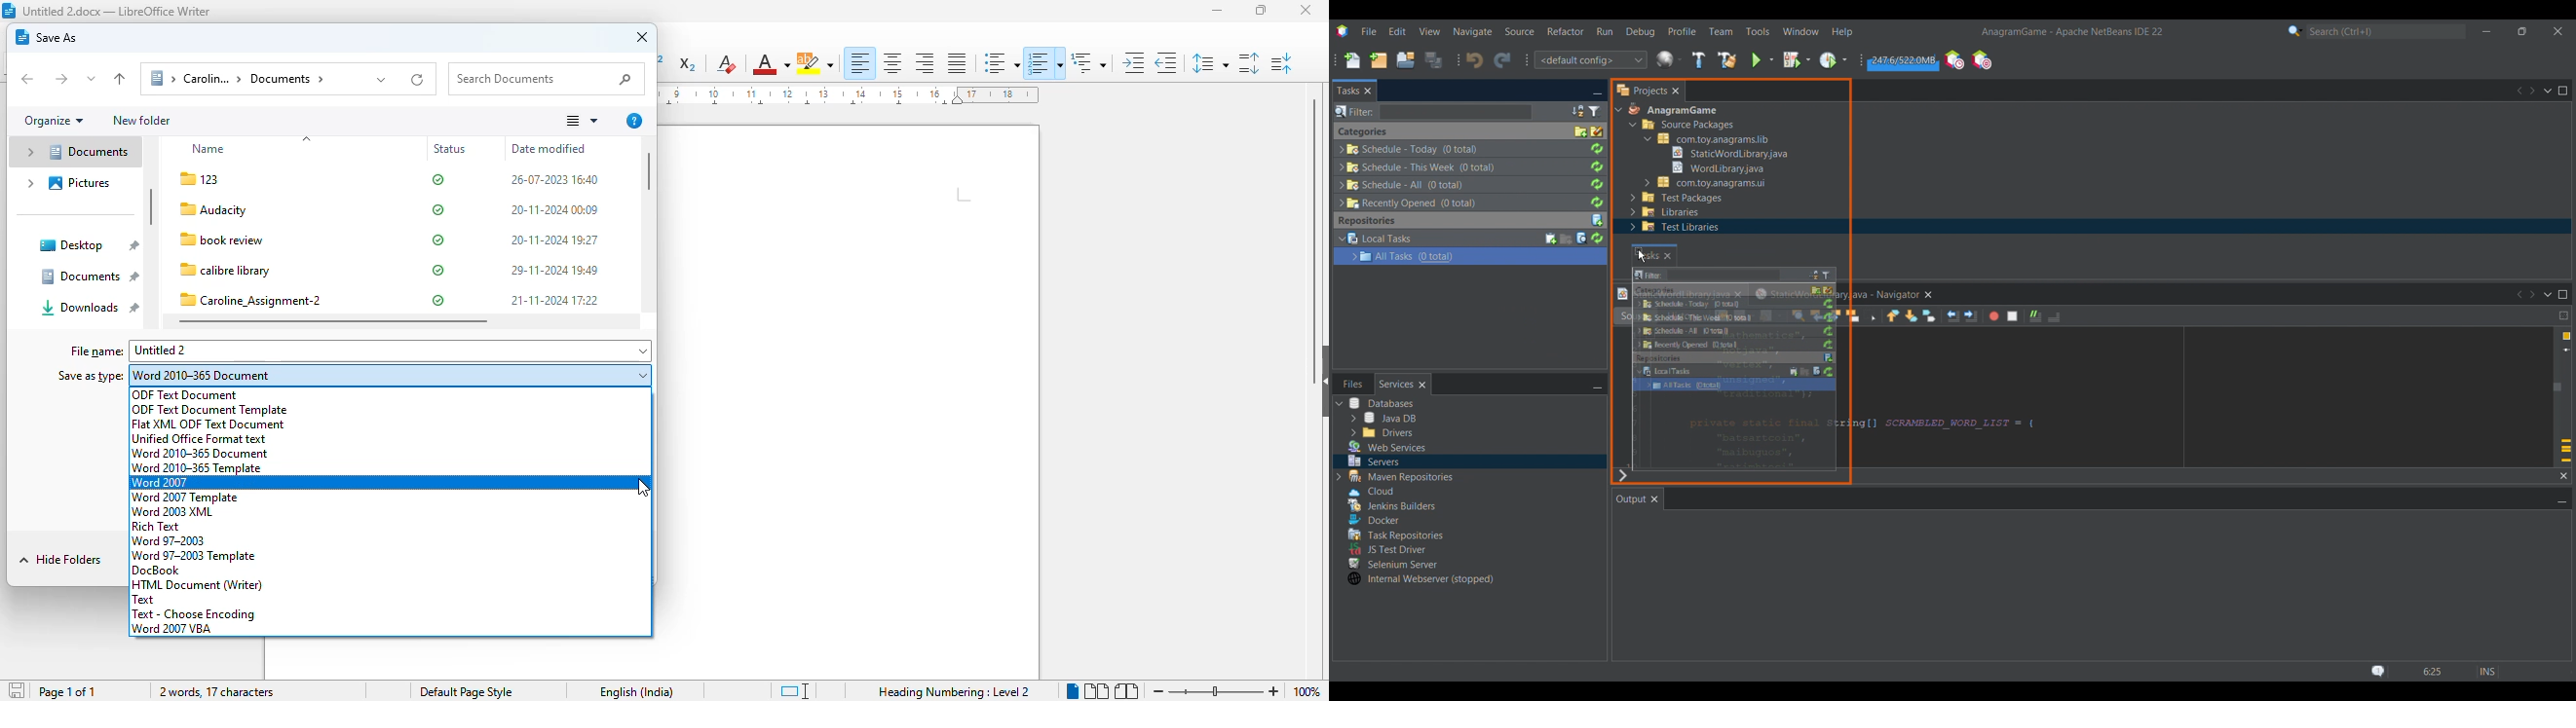 Image resolution: width=2576 pixels, height=728 pixels. What do you see at coordinates (546, 79) in the screenshot?
I see `search documents` at bounding box center [546, 79].